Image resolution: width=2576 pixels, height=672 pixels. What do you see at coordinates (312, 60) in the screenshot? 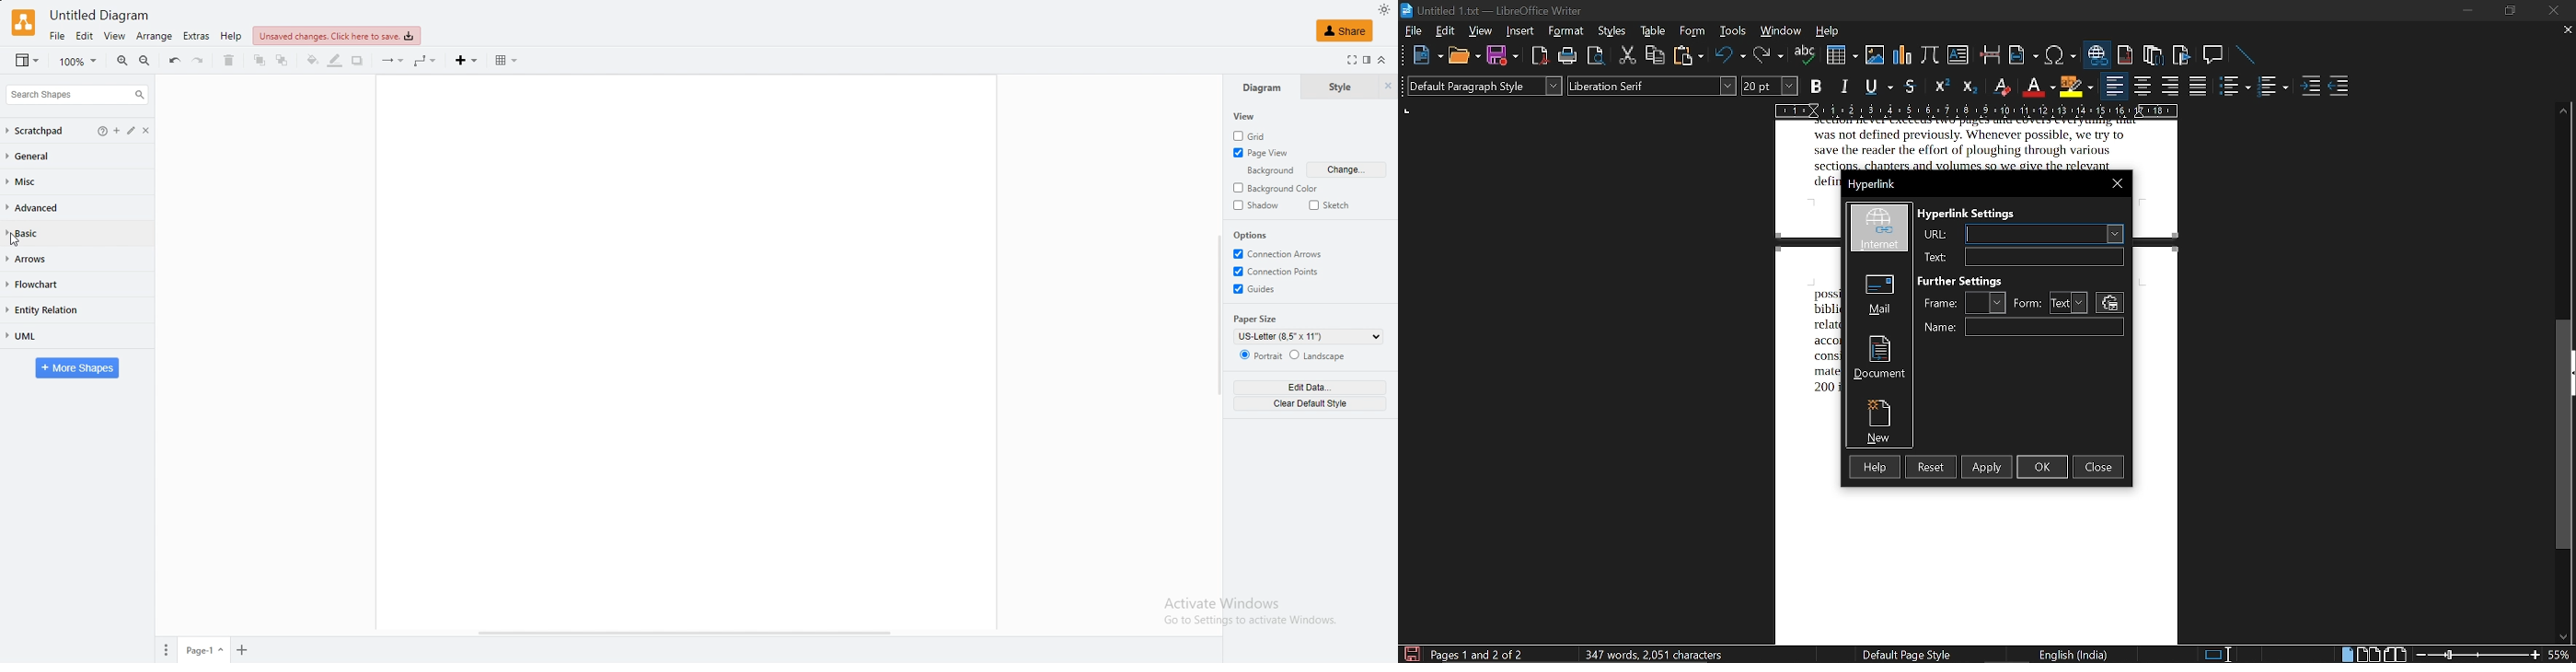
I see `fill color` at bounding box center [312, 60].